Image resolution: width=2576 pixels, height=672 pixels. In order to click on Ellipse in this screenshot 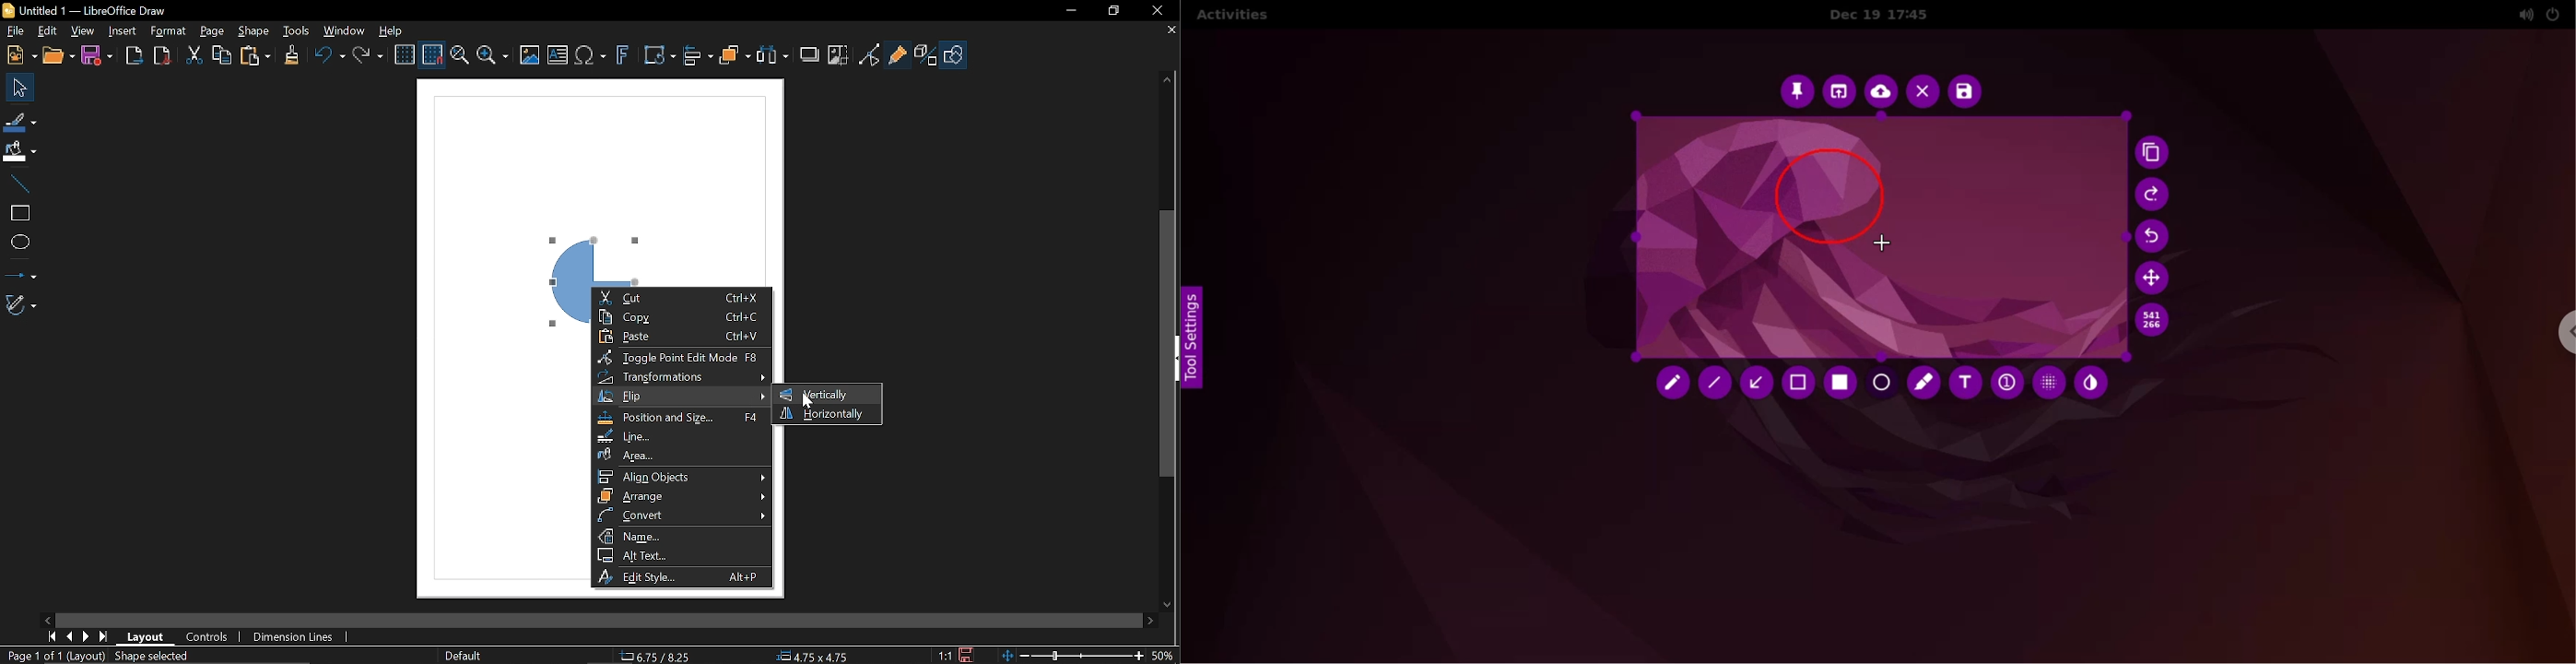, I will do `click(18, 243)`.